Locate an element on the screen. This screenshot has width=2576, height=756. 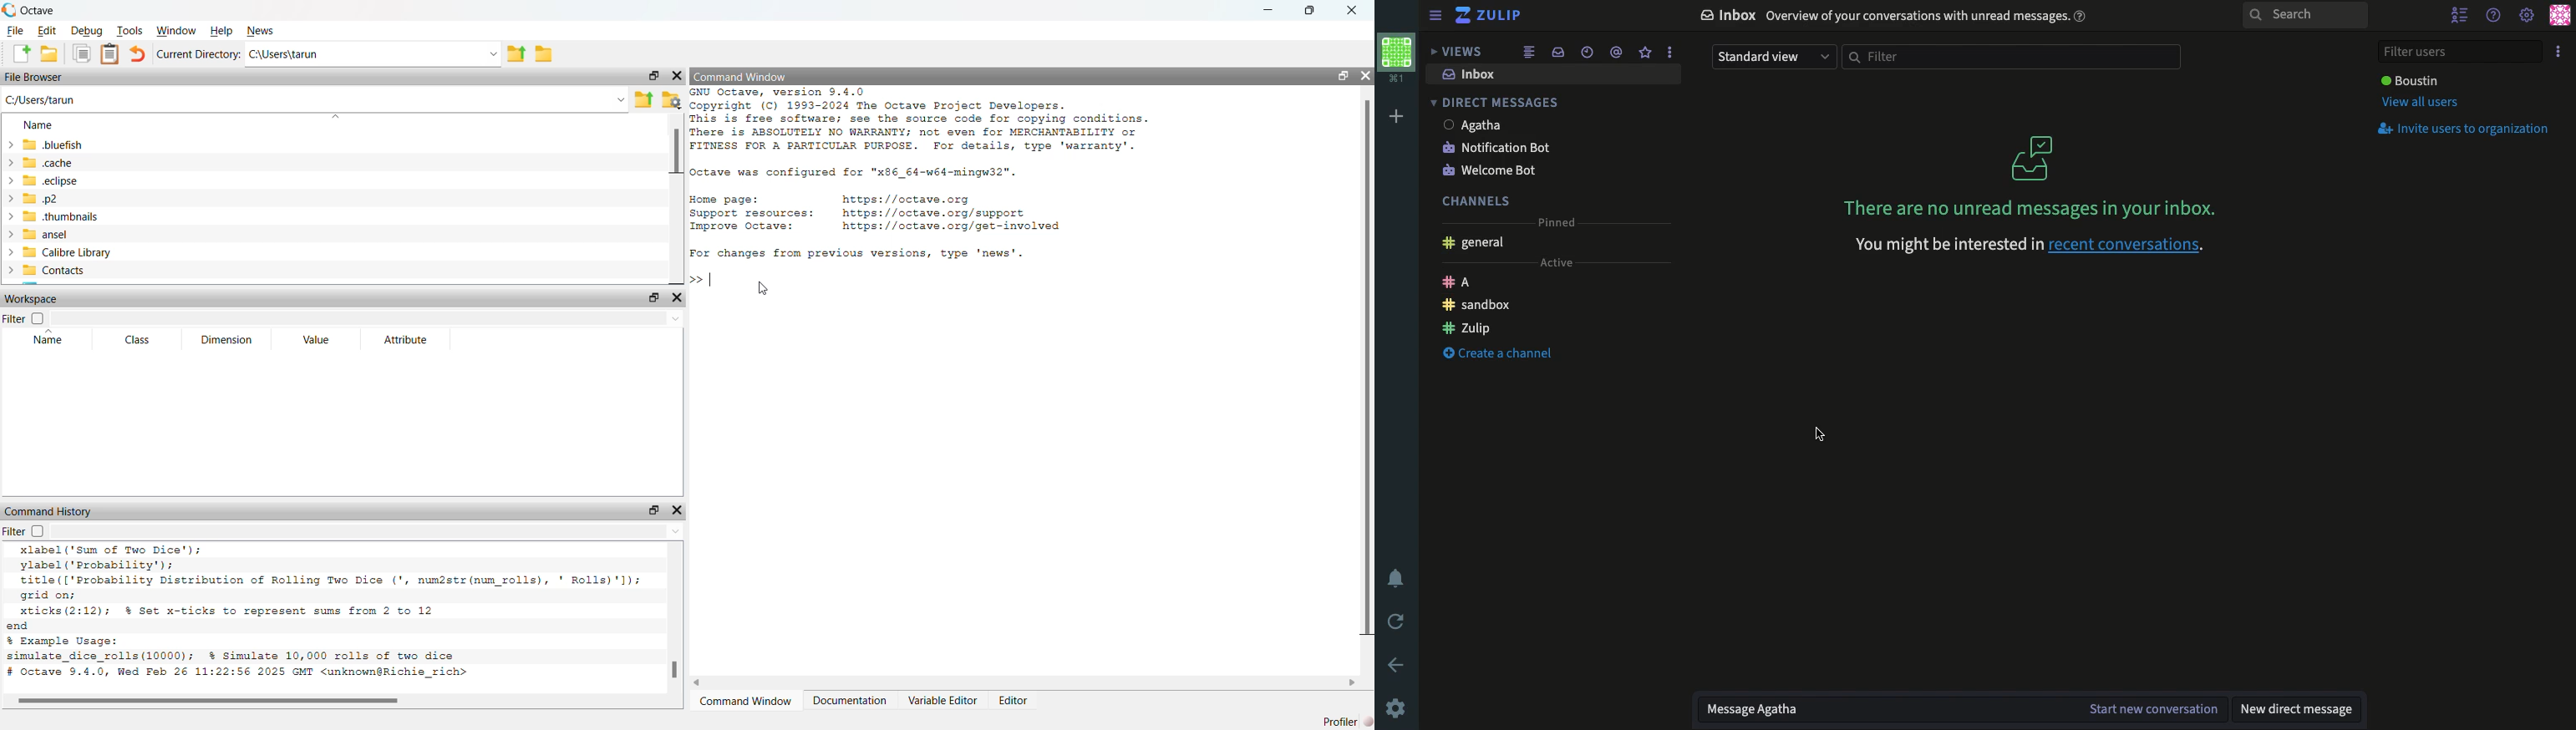
Maximize is located at coordinates (654, 298).